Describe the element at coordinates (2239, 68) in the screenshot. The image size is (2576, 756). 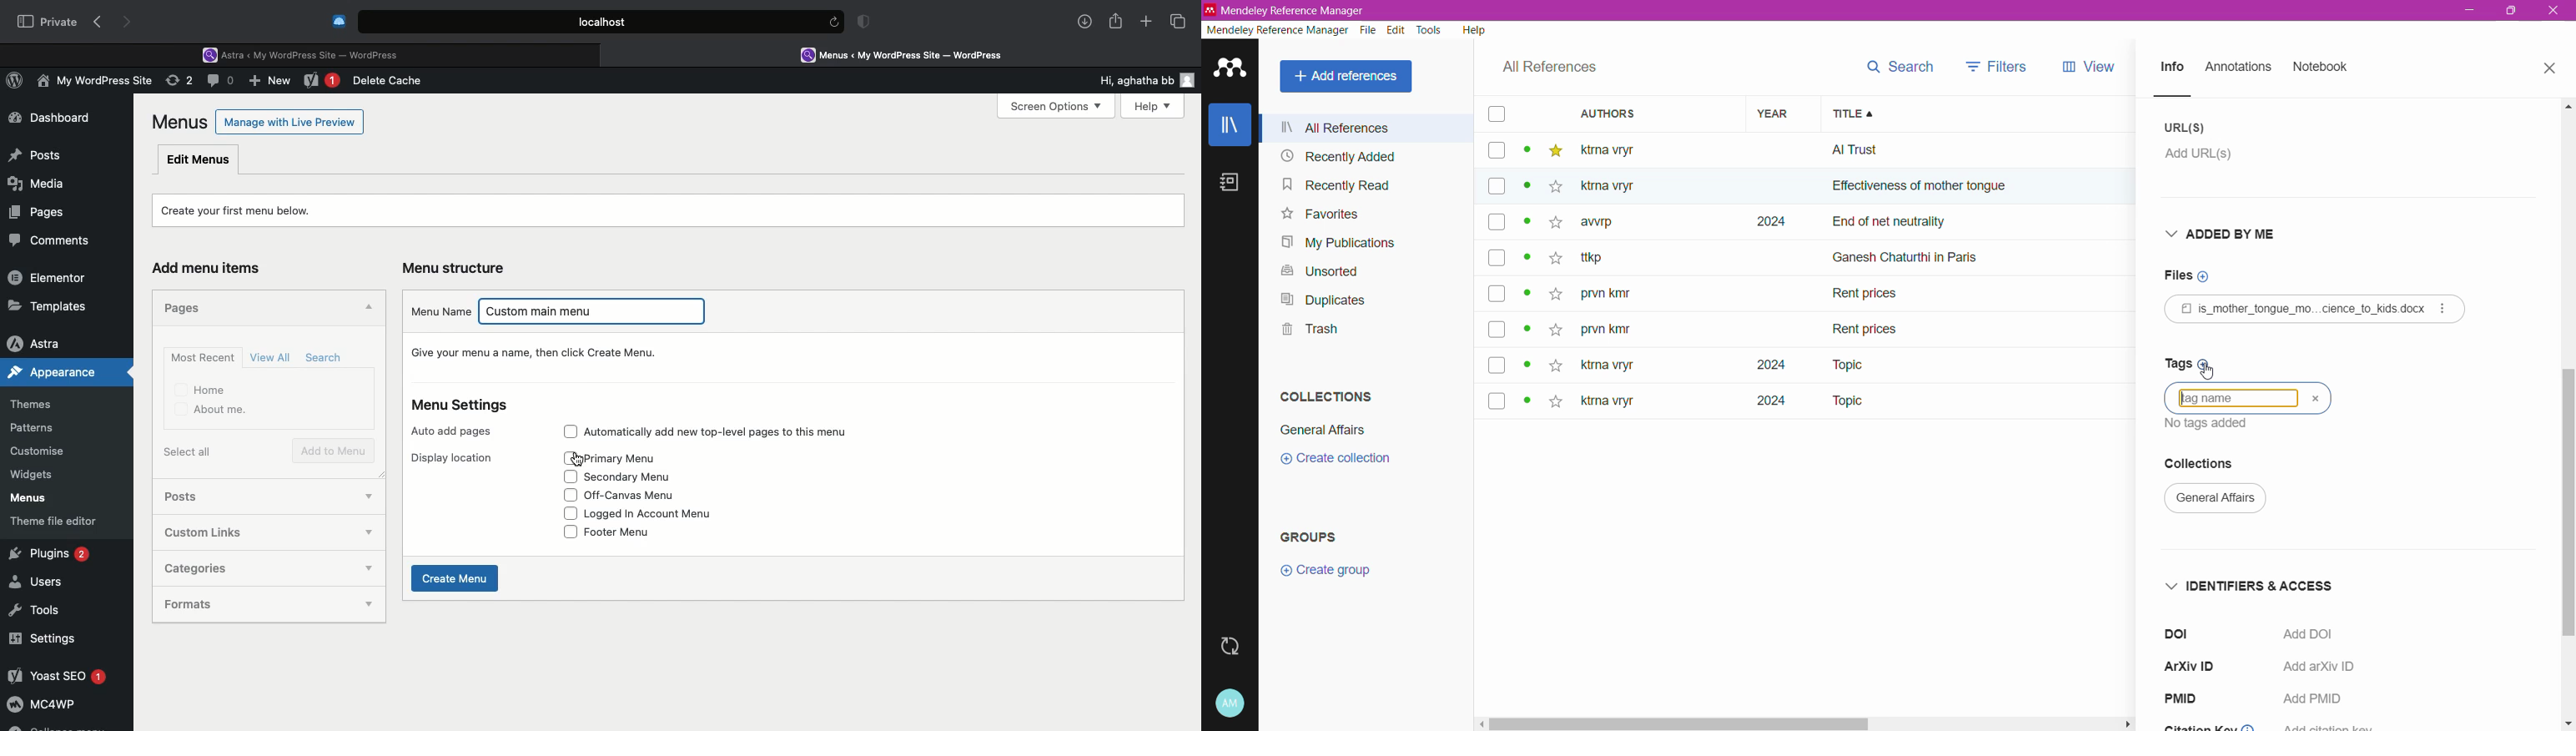
I see `Annotations` at that location.